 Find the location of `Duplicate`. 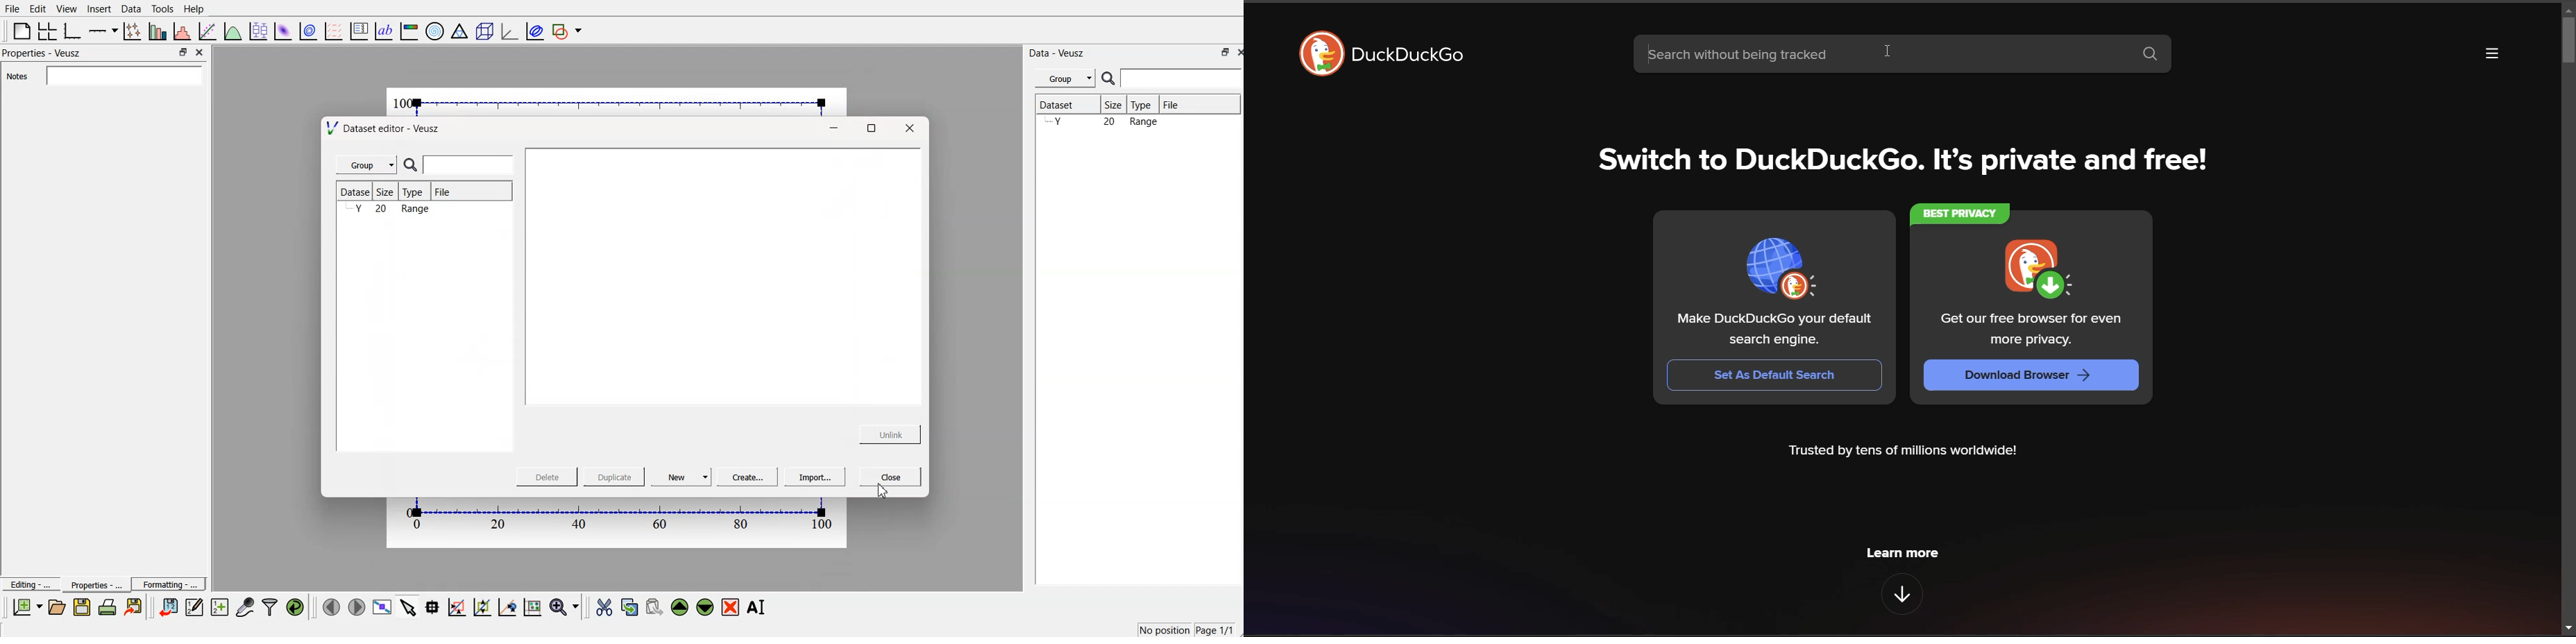

Duplicate is located at coordinates (614, 477).